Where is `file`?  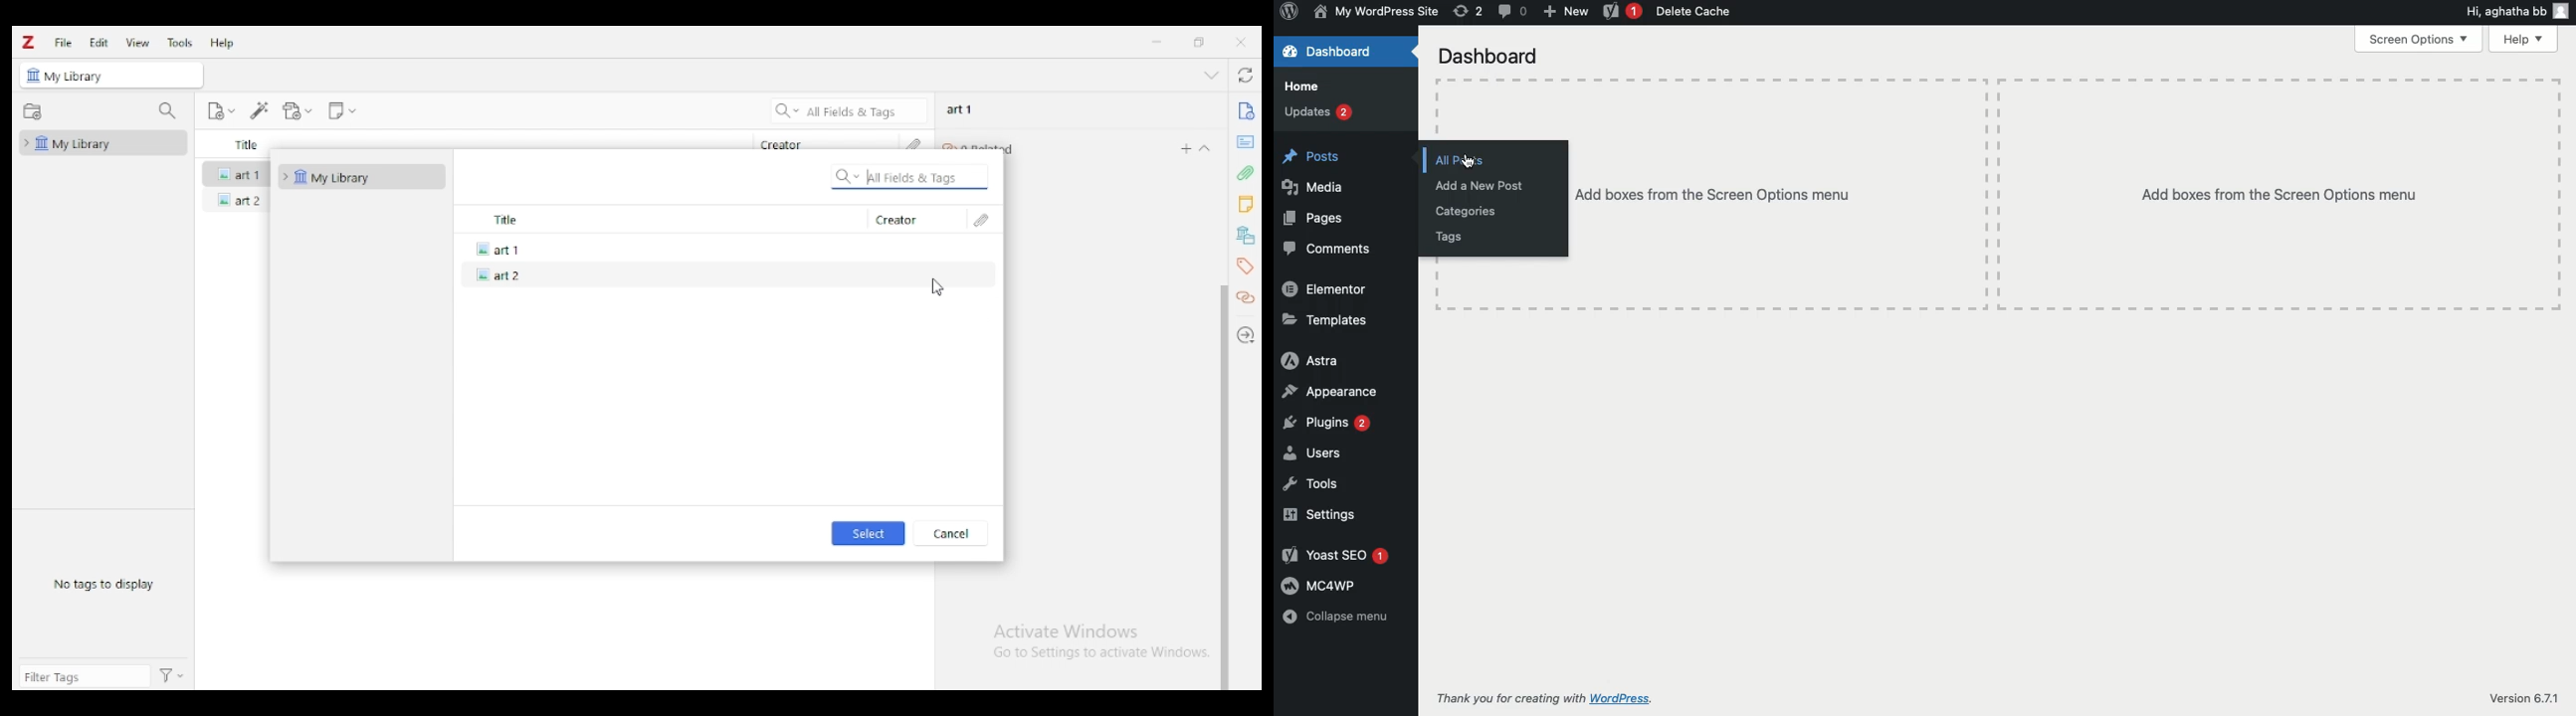 file is located at coordinates (63, 42).